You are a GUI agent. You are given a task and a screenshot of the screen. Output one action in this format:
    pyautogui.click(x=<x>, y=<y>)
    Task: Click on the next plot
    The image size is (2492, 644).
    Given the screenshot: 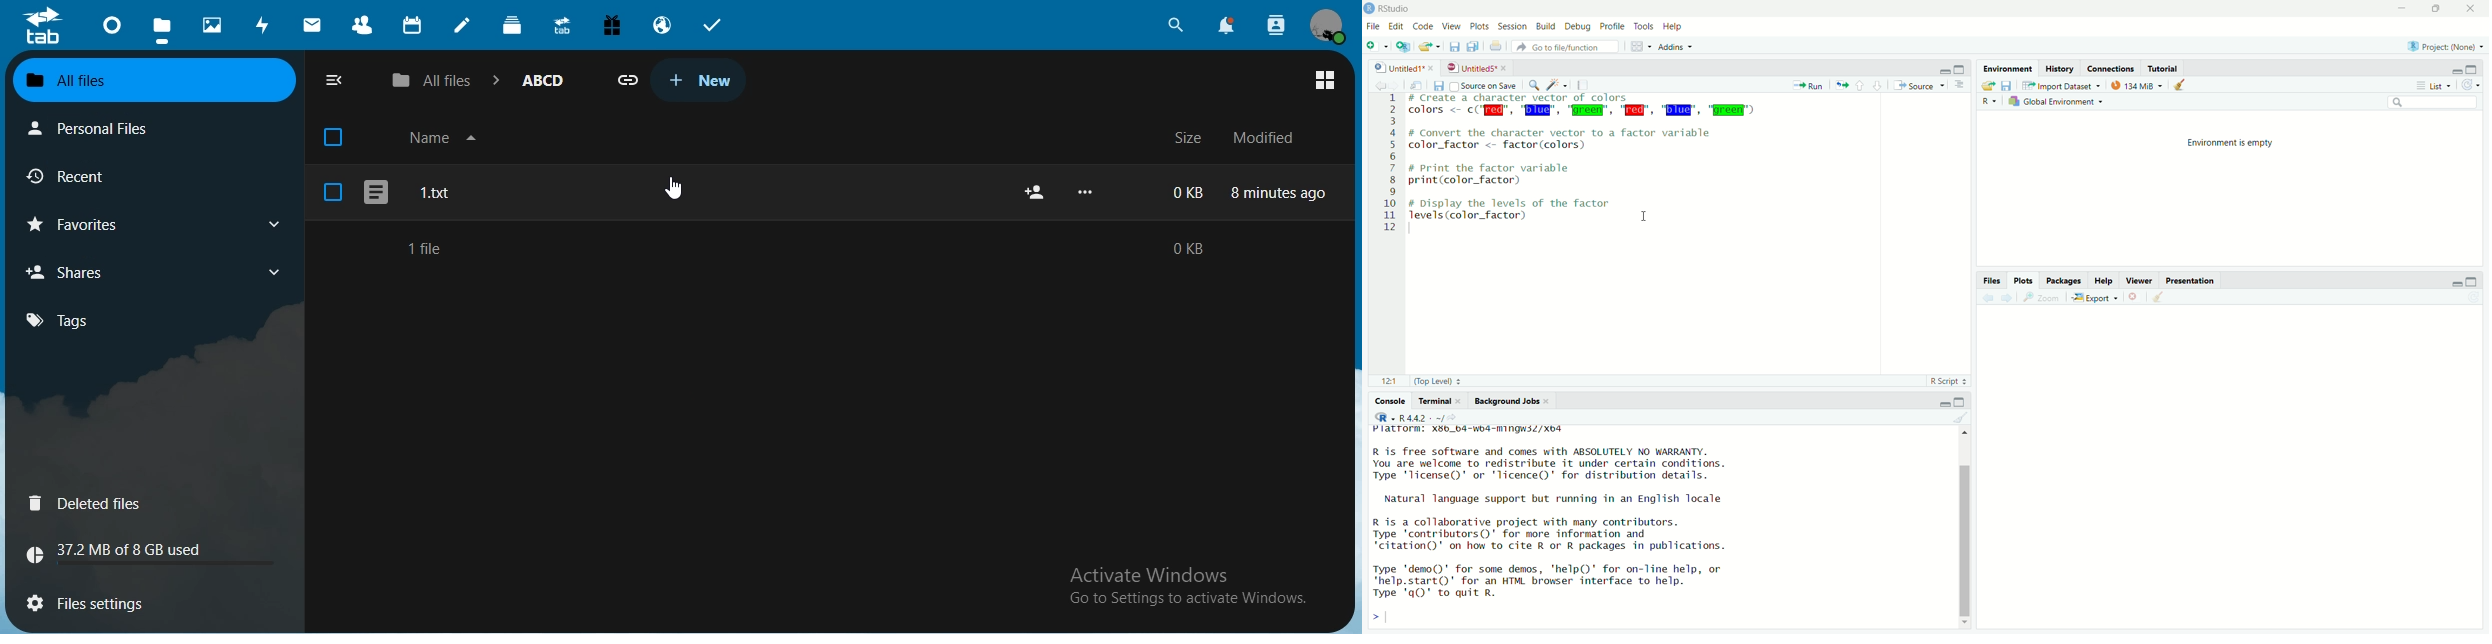 What is the action you would take?
    pyautogui.click(x=2005, y=297)
    